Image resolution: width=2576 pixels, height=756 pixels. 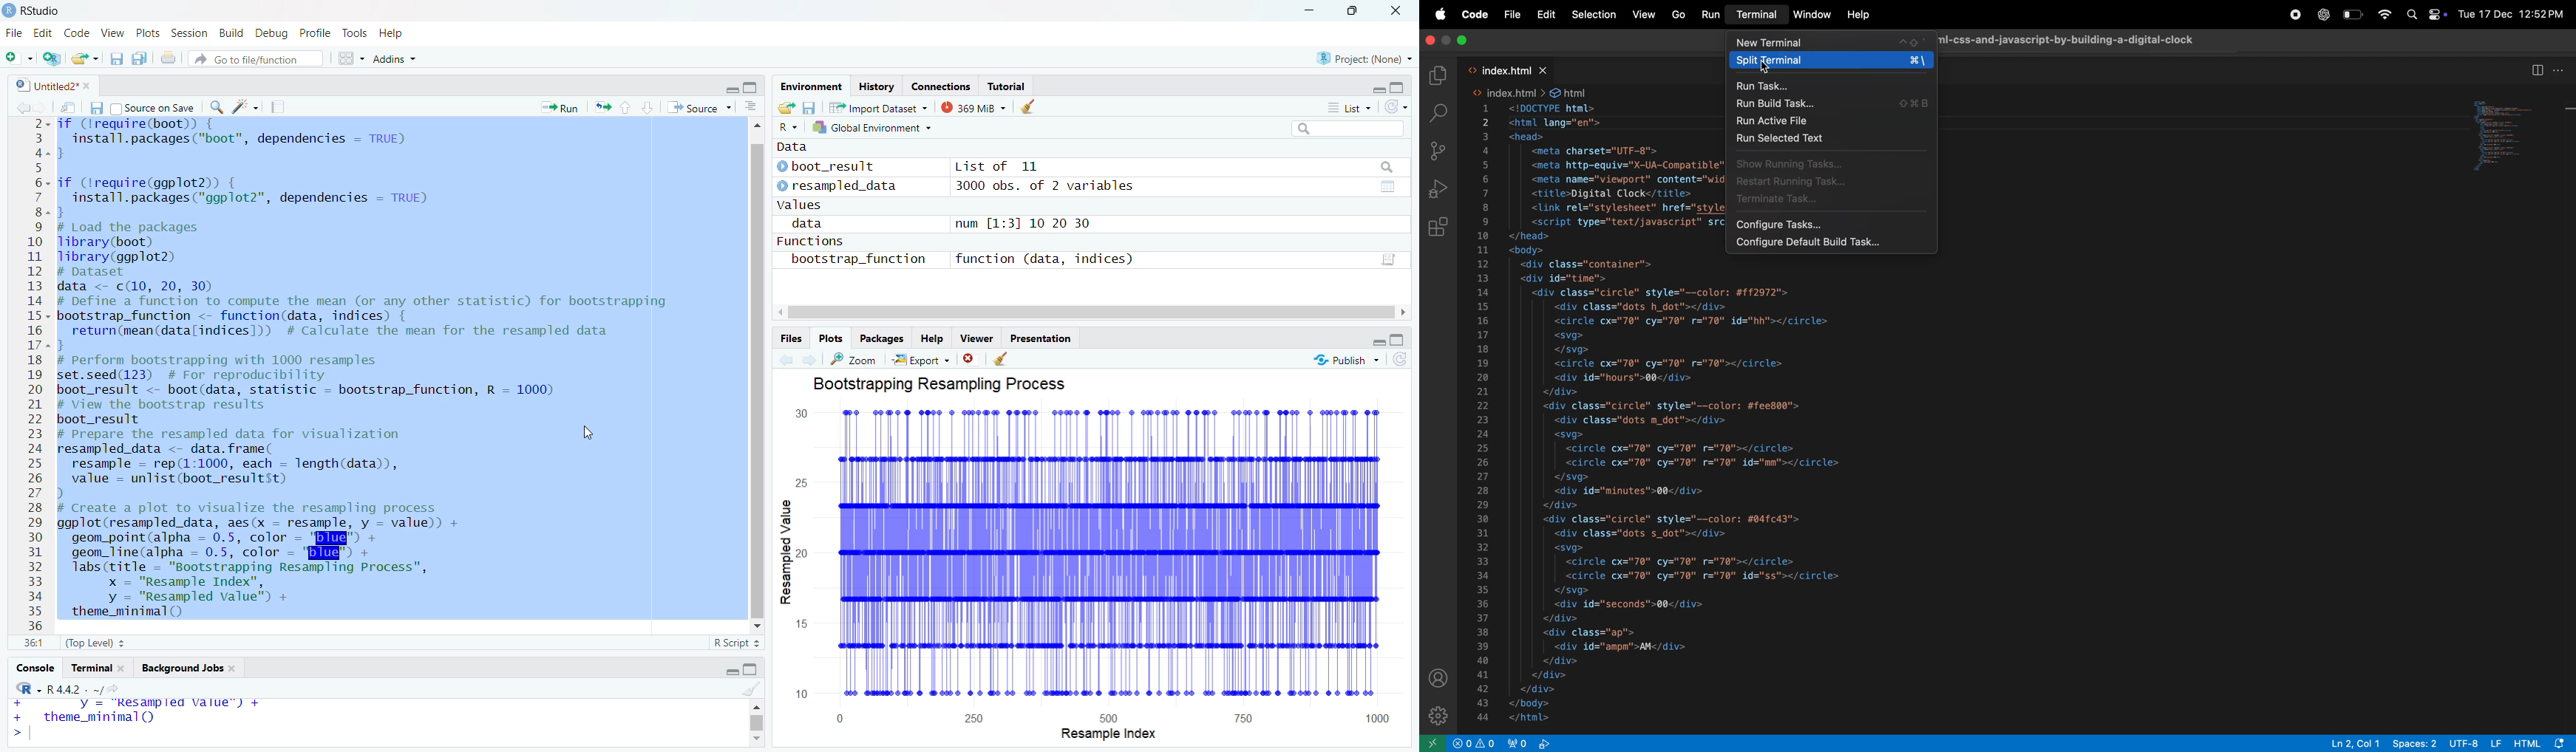 What do you see at coordinates (1389, 261) in the screenshot?
I see `value of matrix` at bounding box center [1389, 261].